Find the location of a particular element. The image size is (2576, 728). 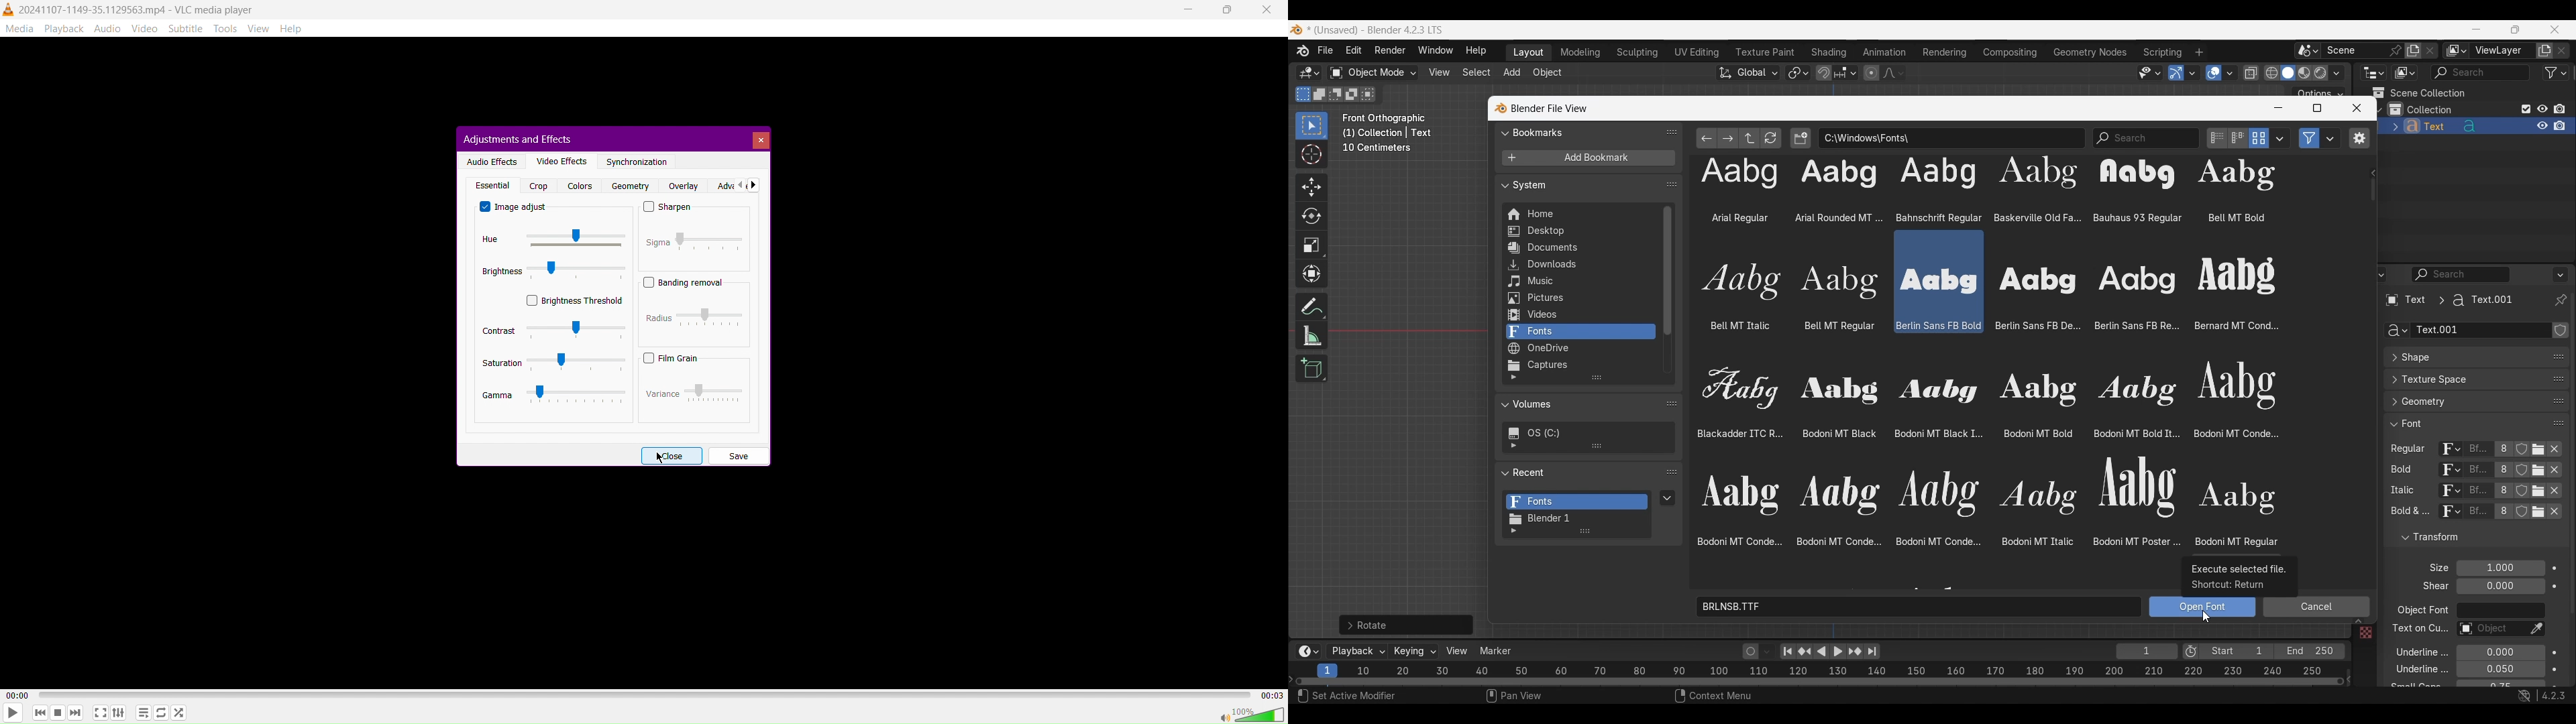

Add cube is located at coordinates (1311, 369).